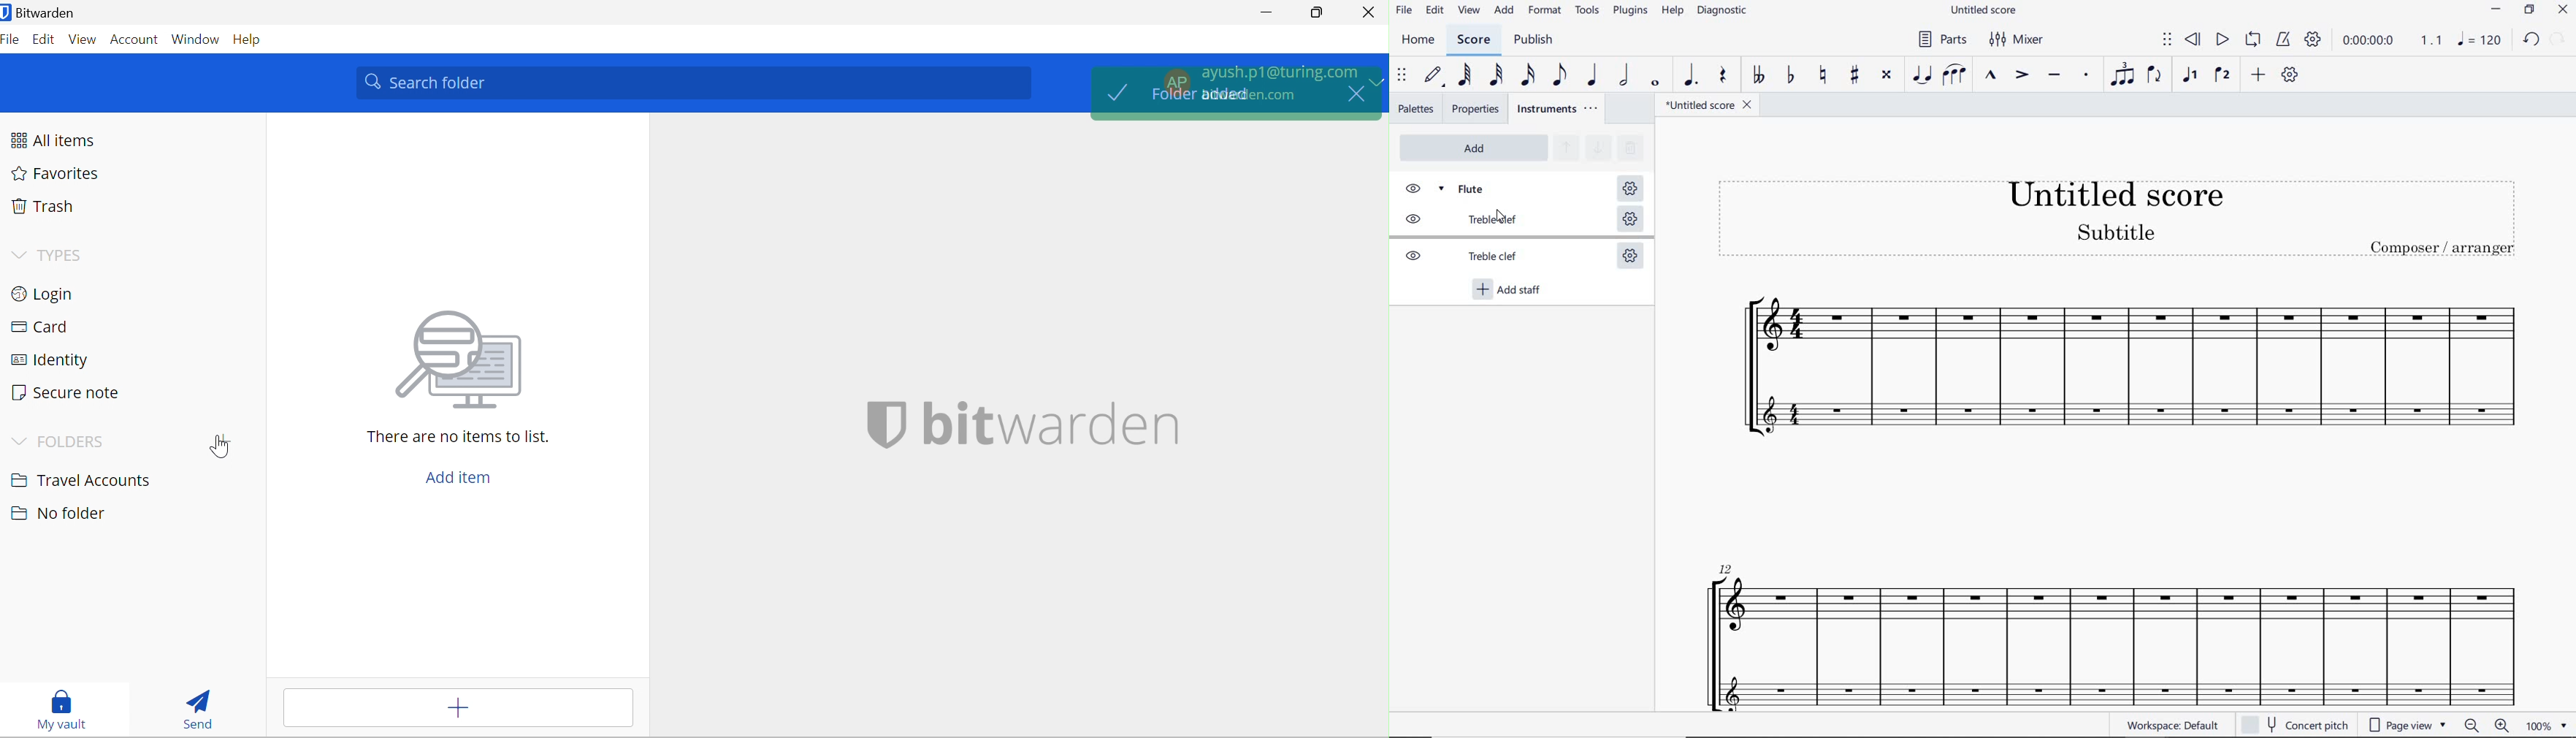 The height and width of the screenshot is (756, 2576). What do you see at coordinates (1629, 221) in the screenshot?
I see `STAFF SETTING` at bounding box center [1629, 221].